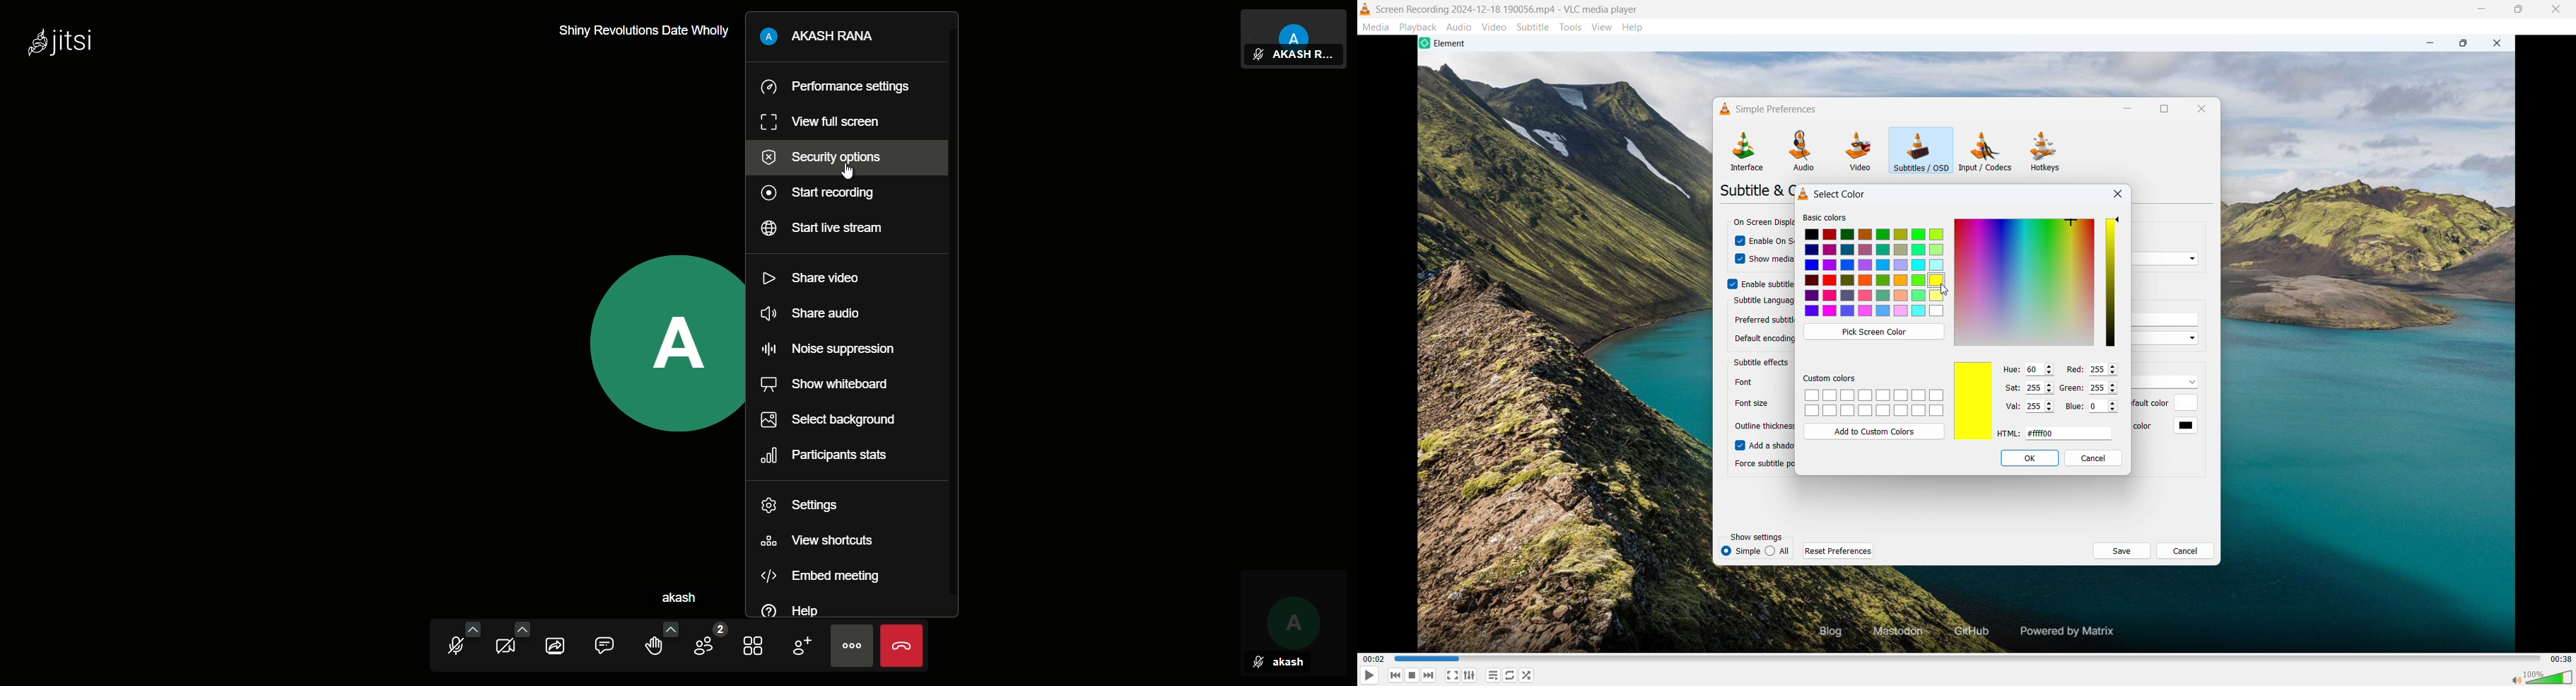 This screenshot has width=2576, height=700. I want to click on font, so click(1748, 382).